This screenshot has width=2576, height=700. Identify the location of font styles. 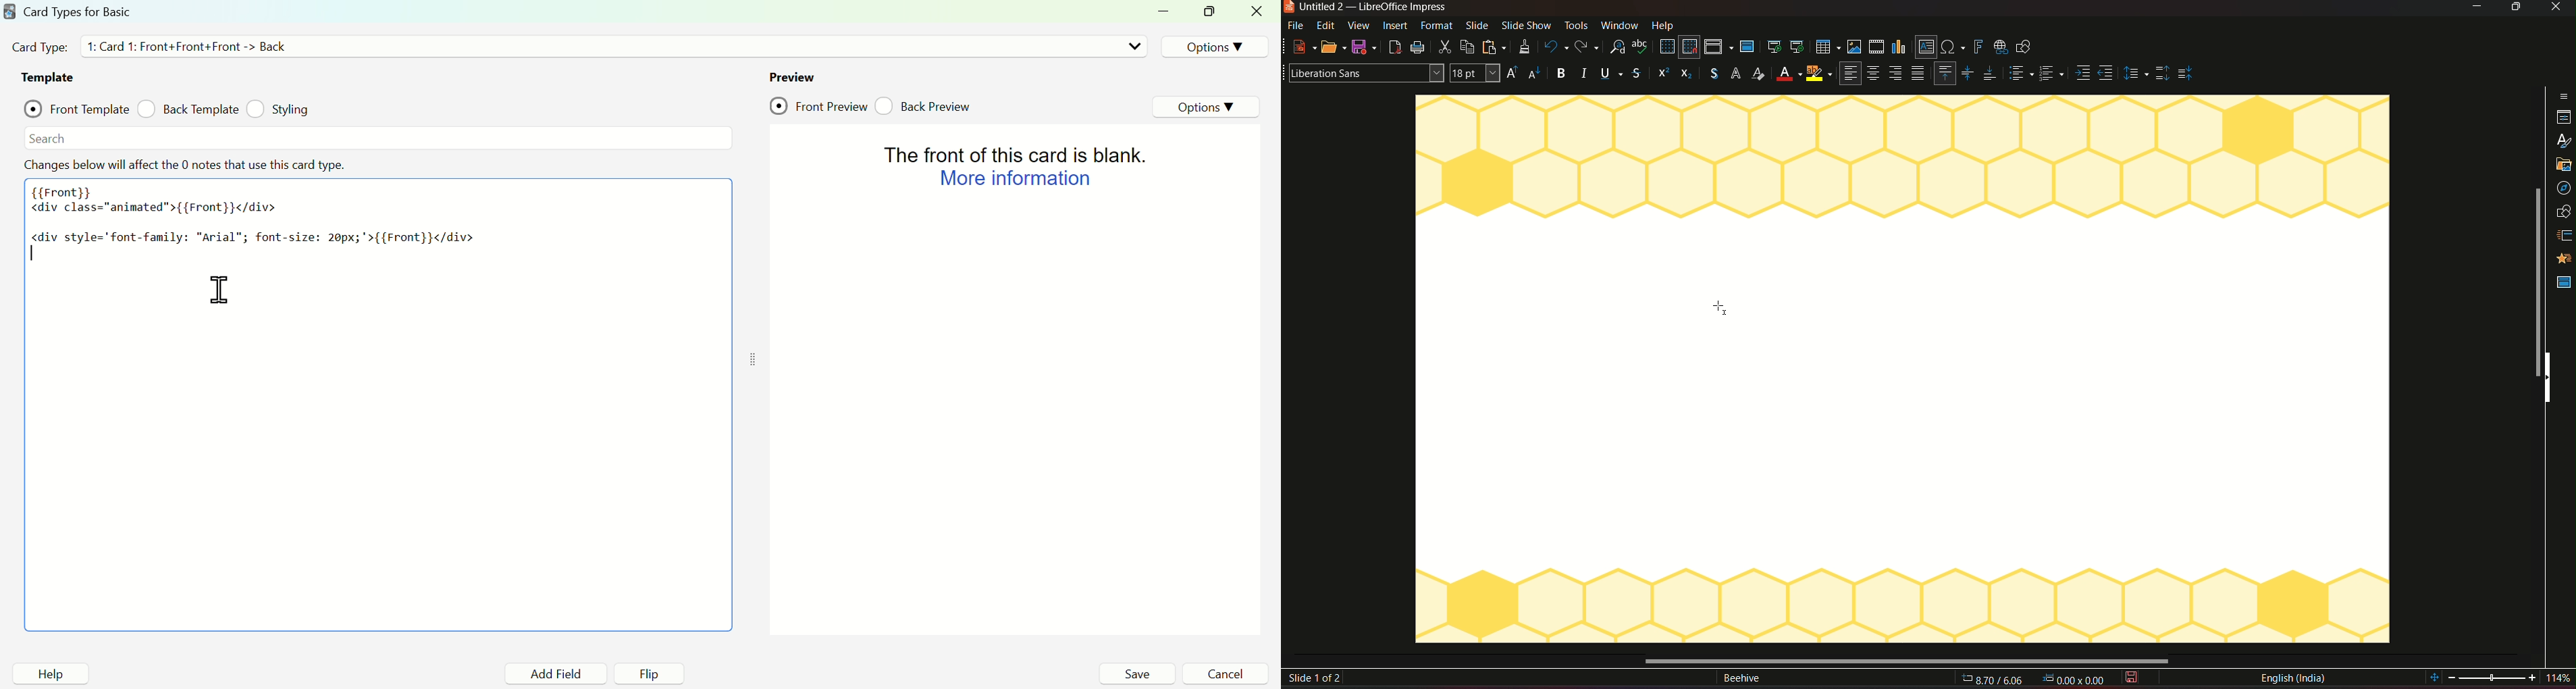
(1736, 74).